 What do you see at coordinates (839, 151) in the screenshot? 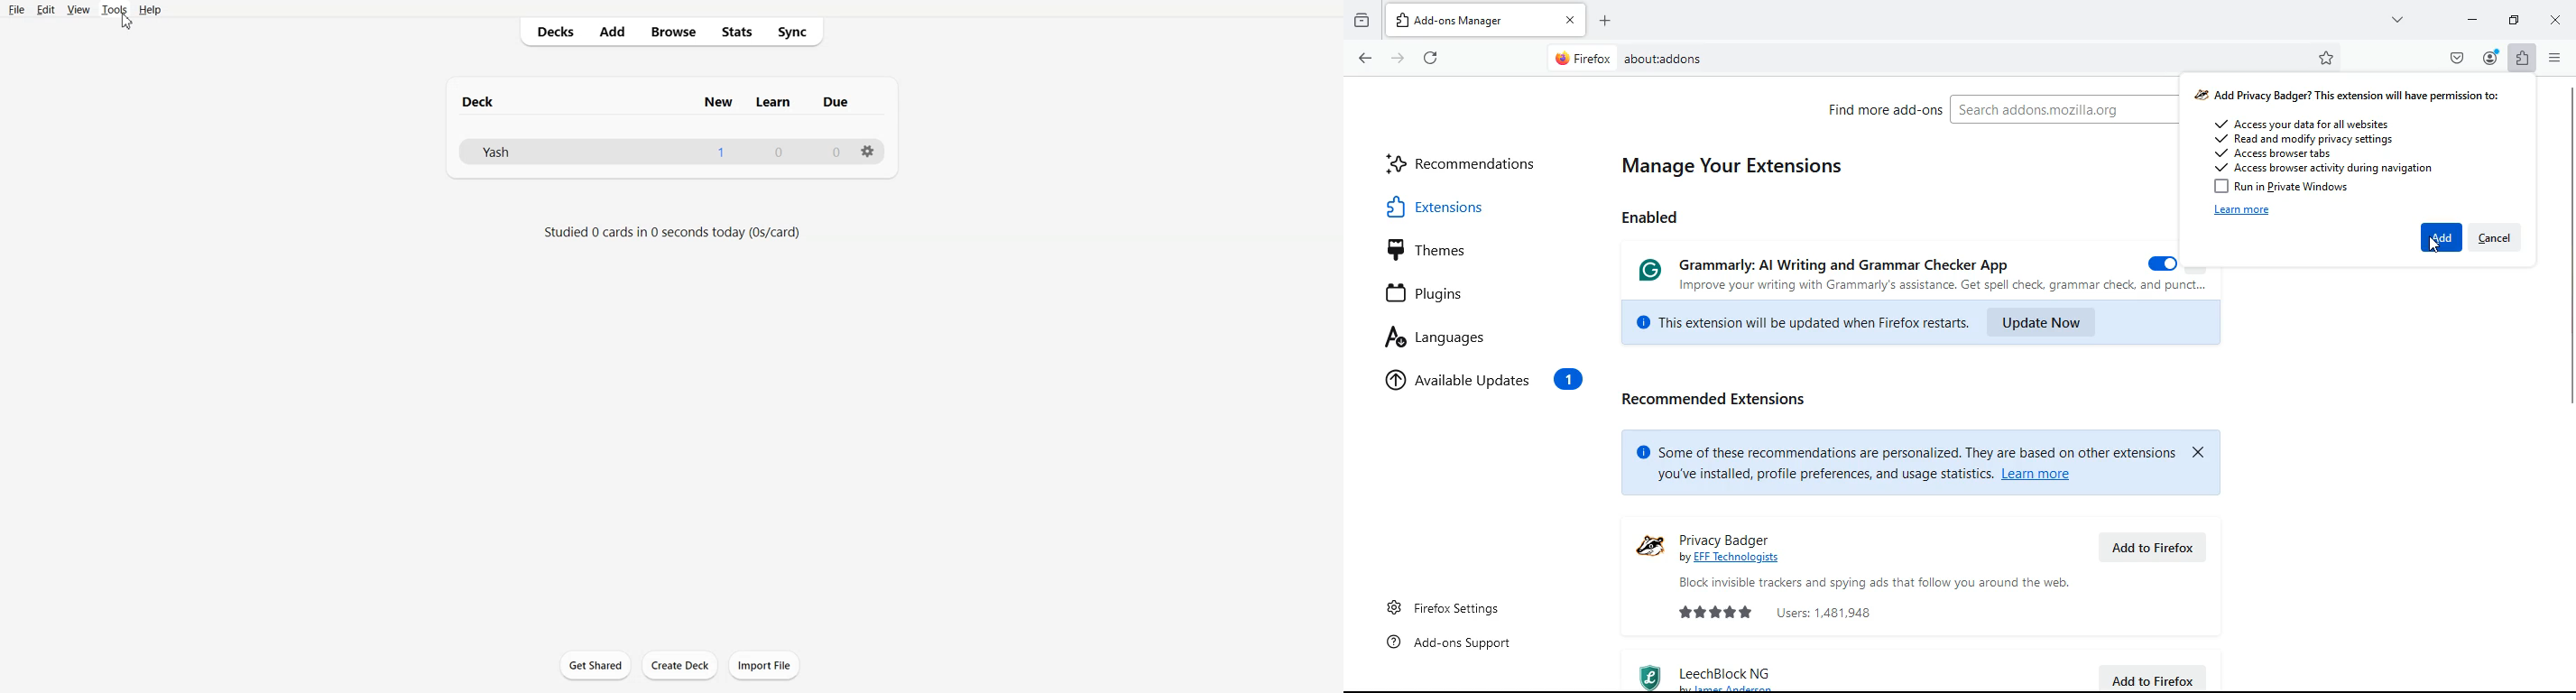
I see `0` at bounding box center [839, 151].